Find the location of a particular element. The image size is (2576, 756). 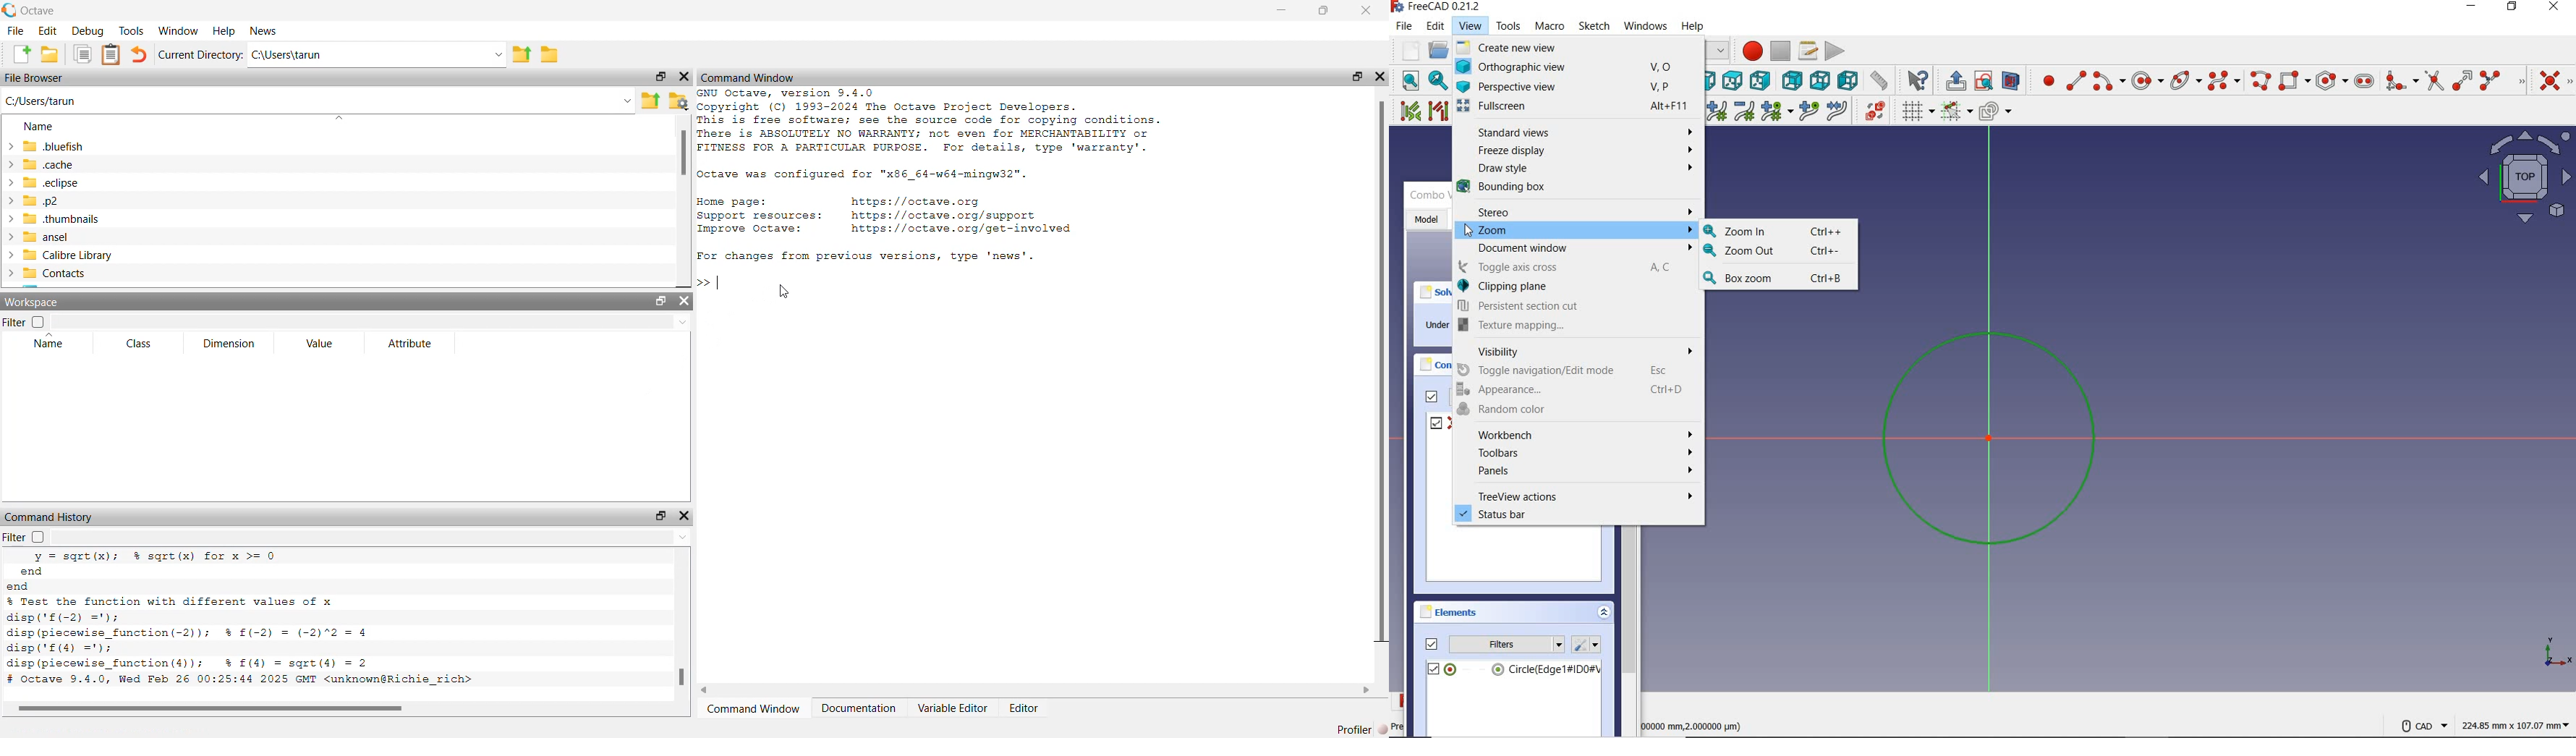

VAD Navigation Style is located at coordinates (2423, 727).